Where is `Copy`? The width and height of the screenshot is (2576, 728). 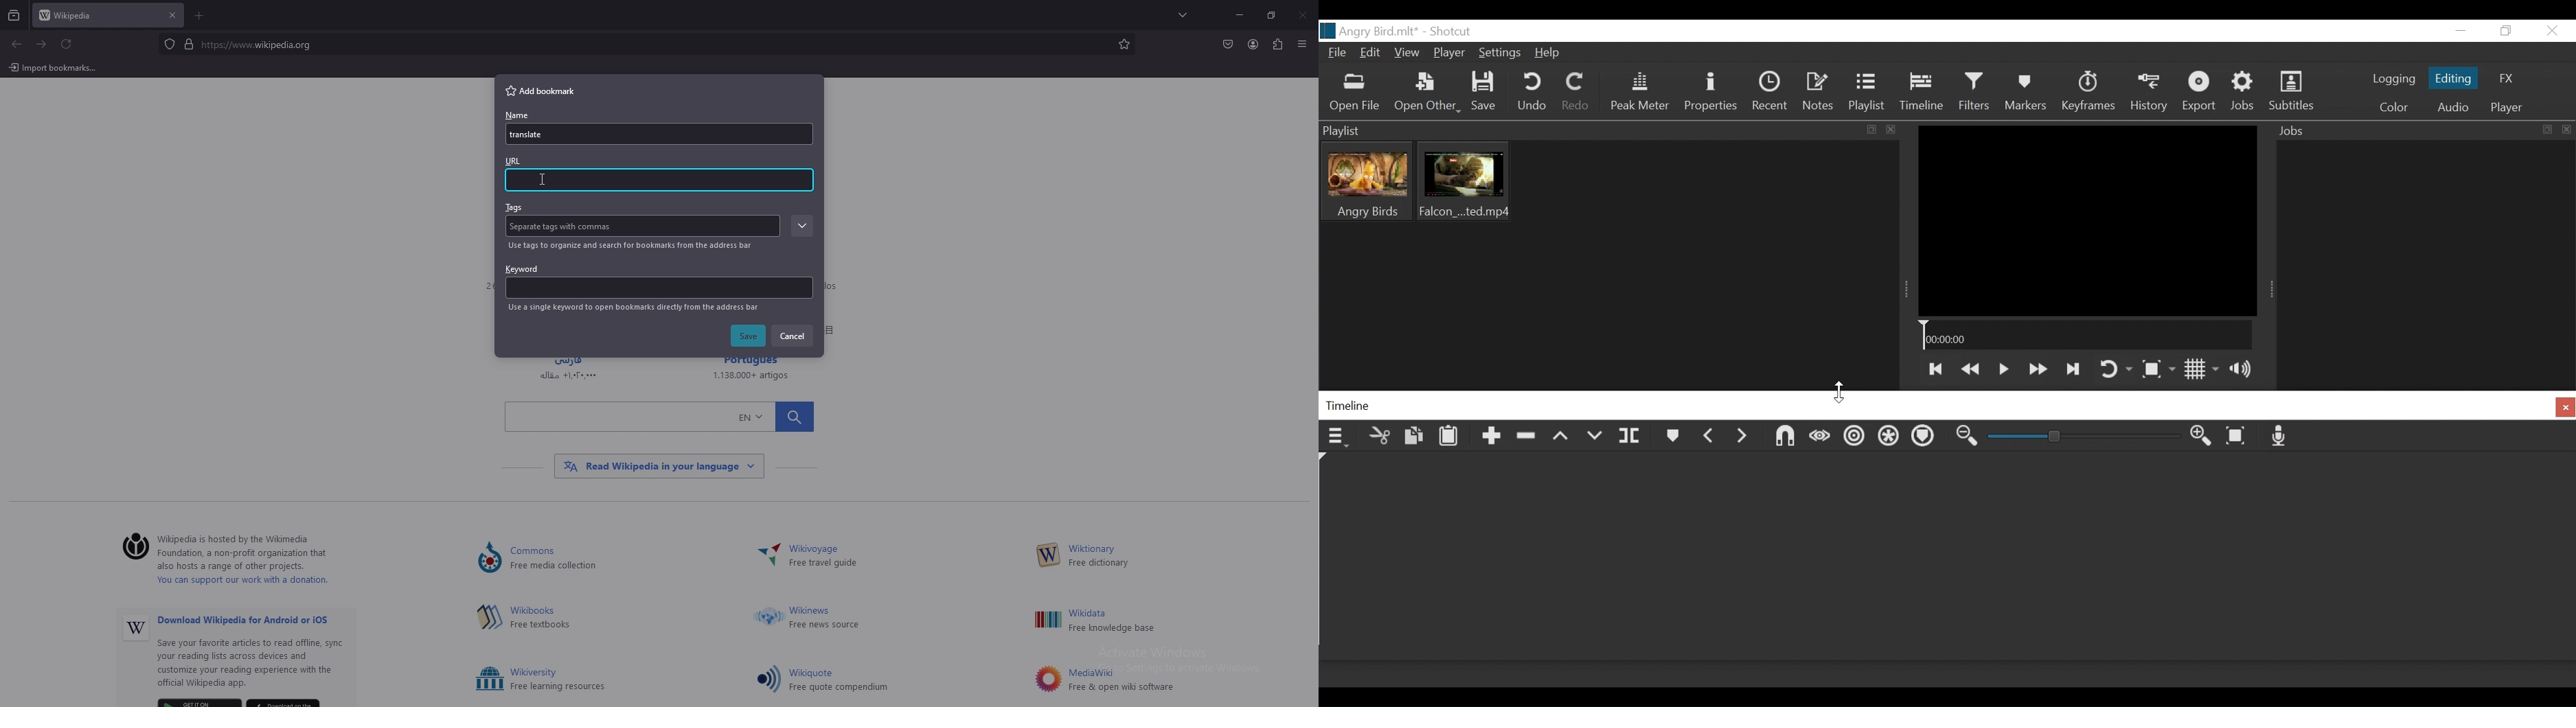 Copy is located at coordinates (1412, 438).